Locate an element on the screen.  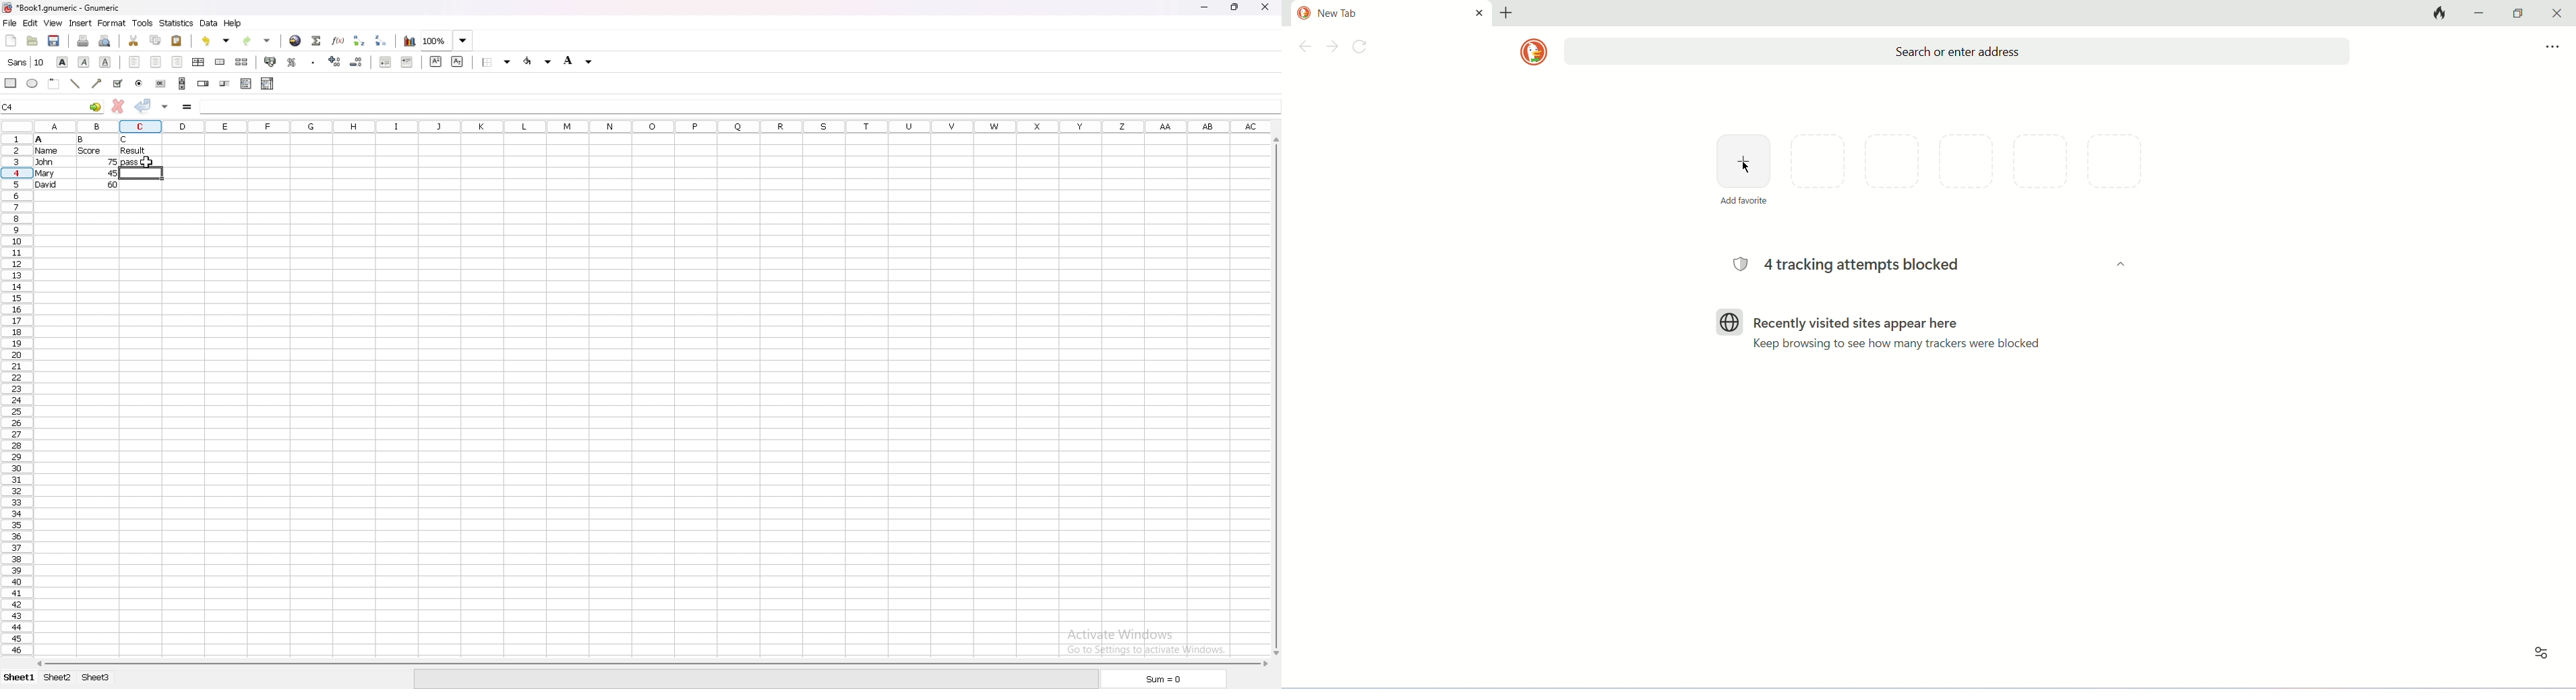
save is located at coordinates (54, 41).